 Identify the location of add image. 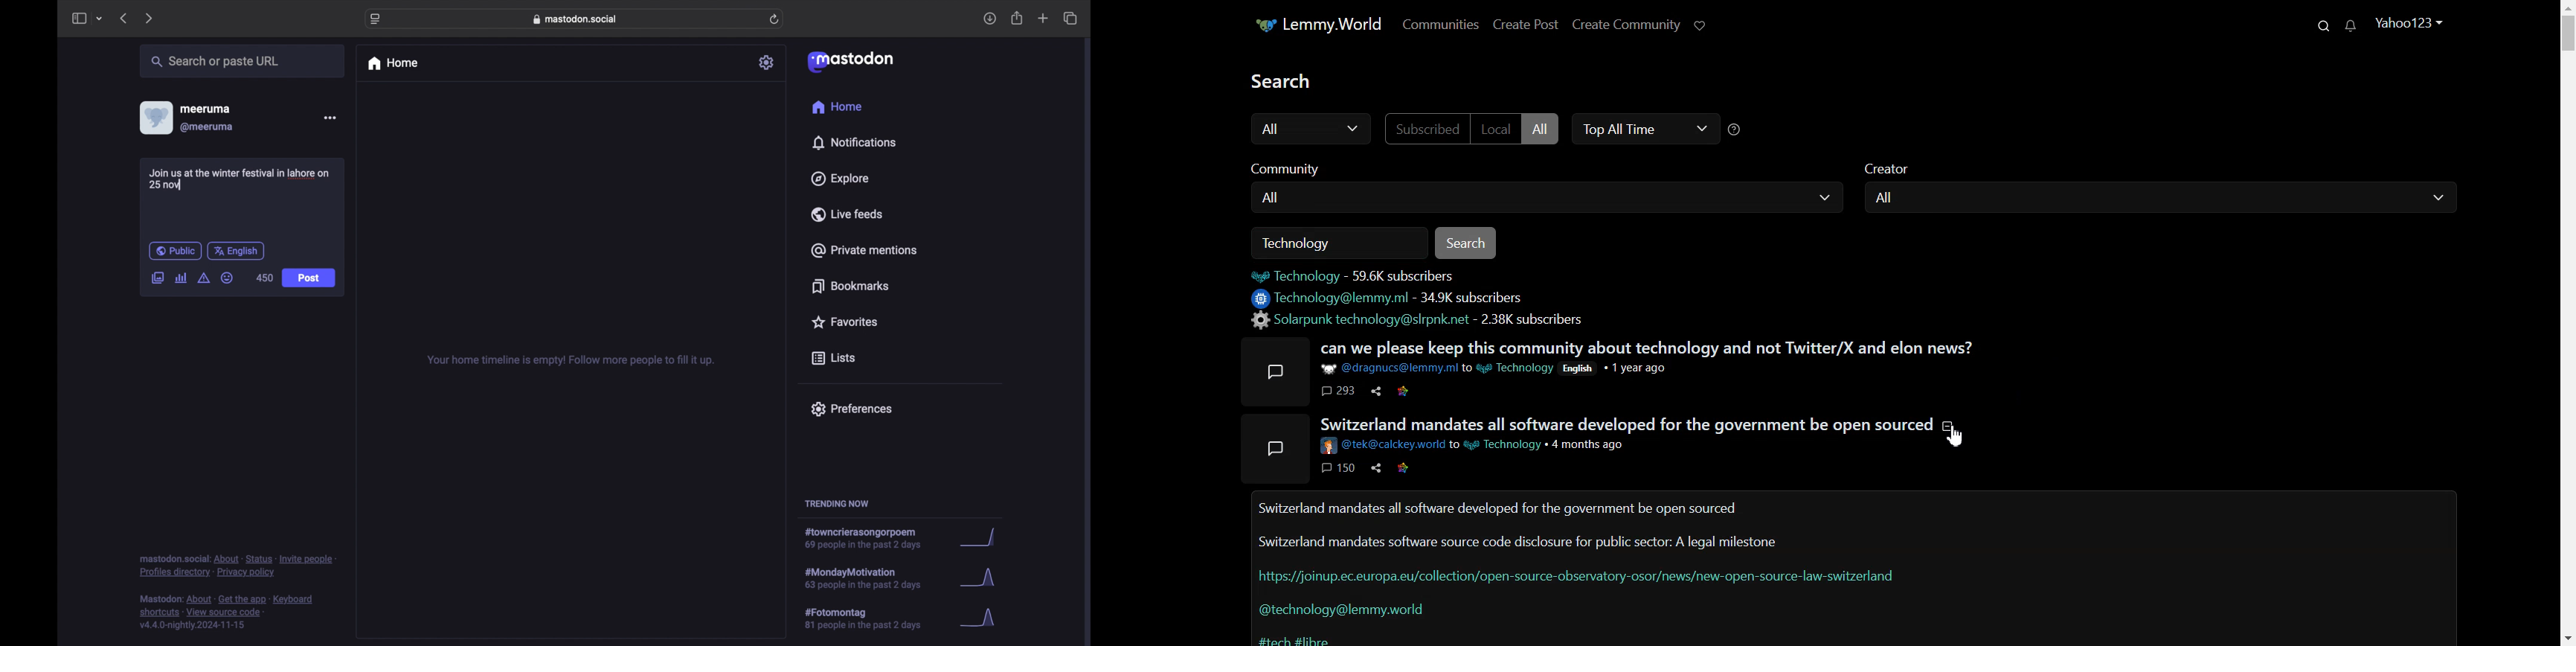
(157, 279).